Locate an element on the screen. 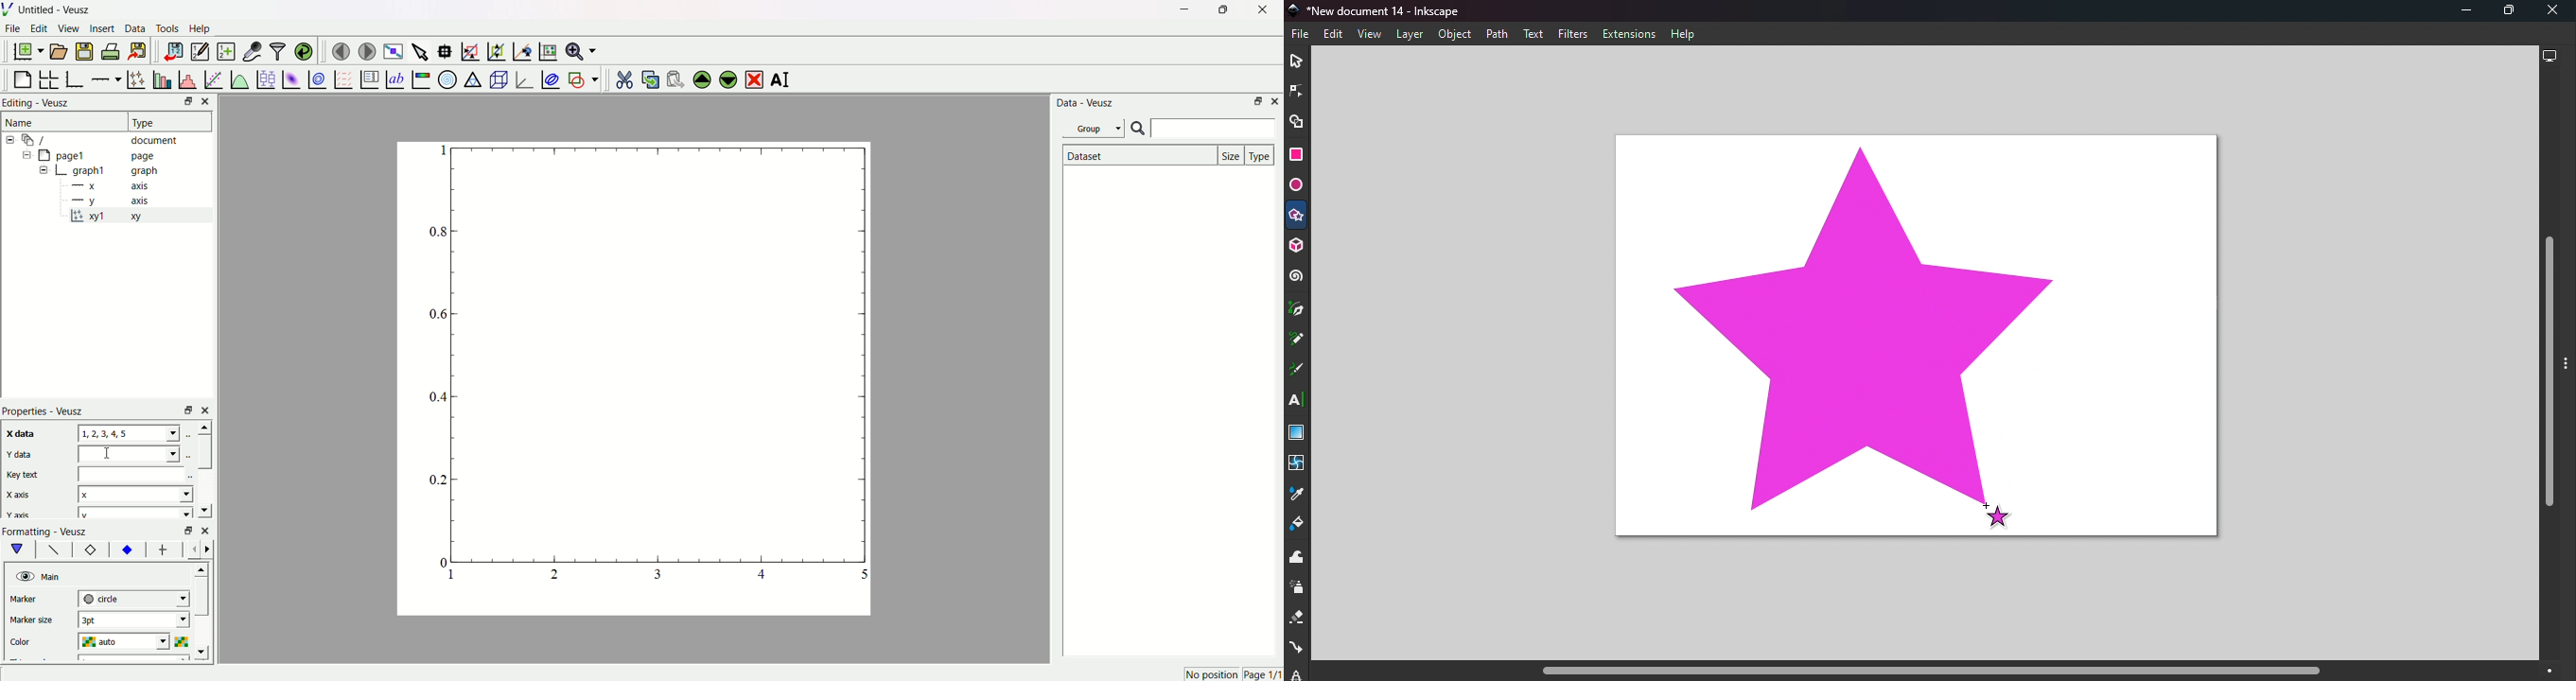 Image resolution: width=2576 pixels, height=700 pixels. Pencil tool is located at coordinates (1297, 340).